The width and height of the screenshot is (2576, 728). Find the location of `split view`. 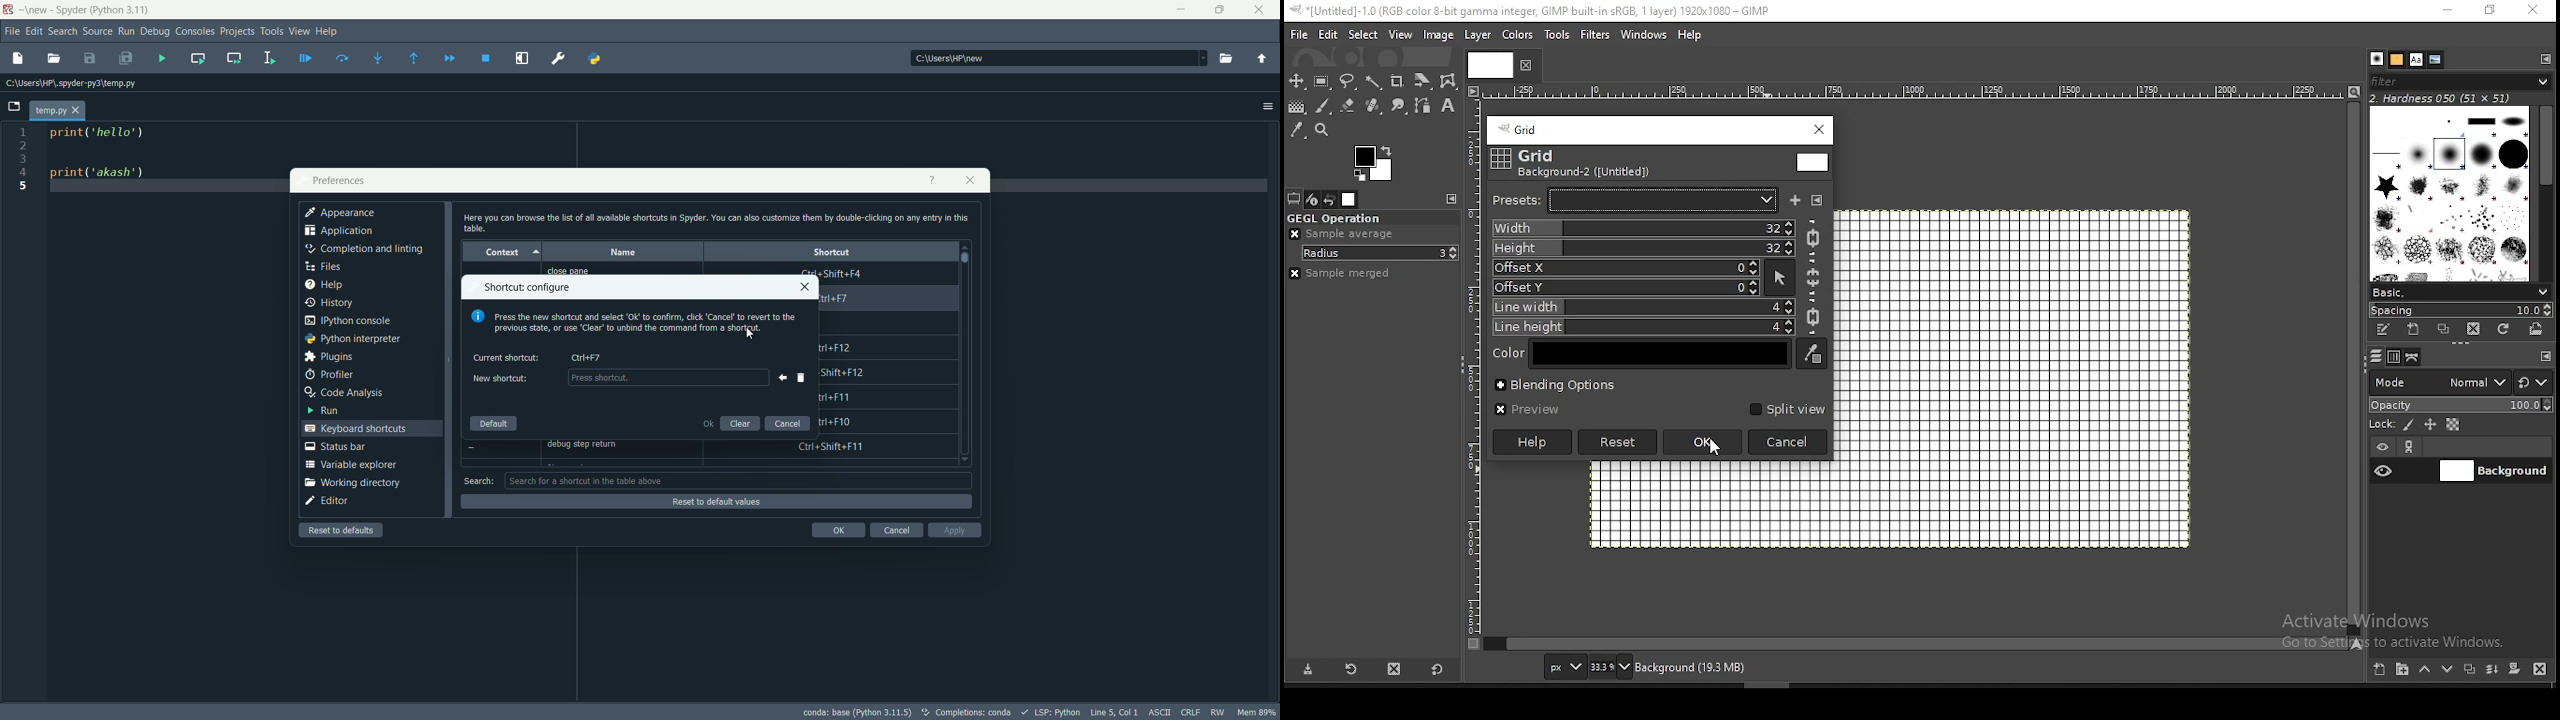

split view is located at coordinates (1785, 409).